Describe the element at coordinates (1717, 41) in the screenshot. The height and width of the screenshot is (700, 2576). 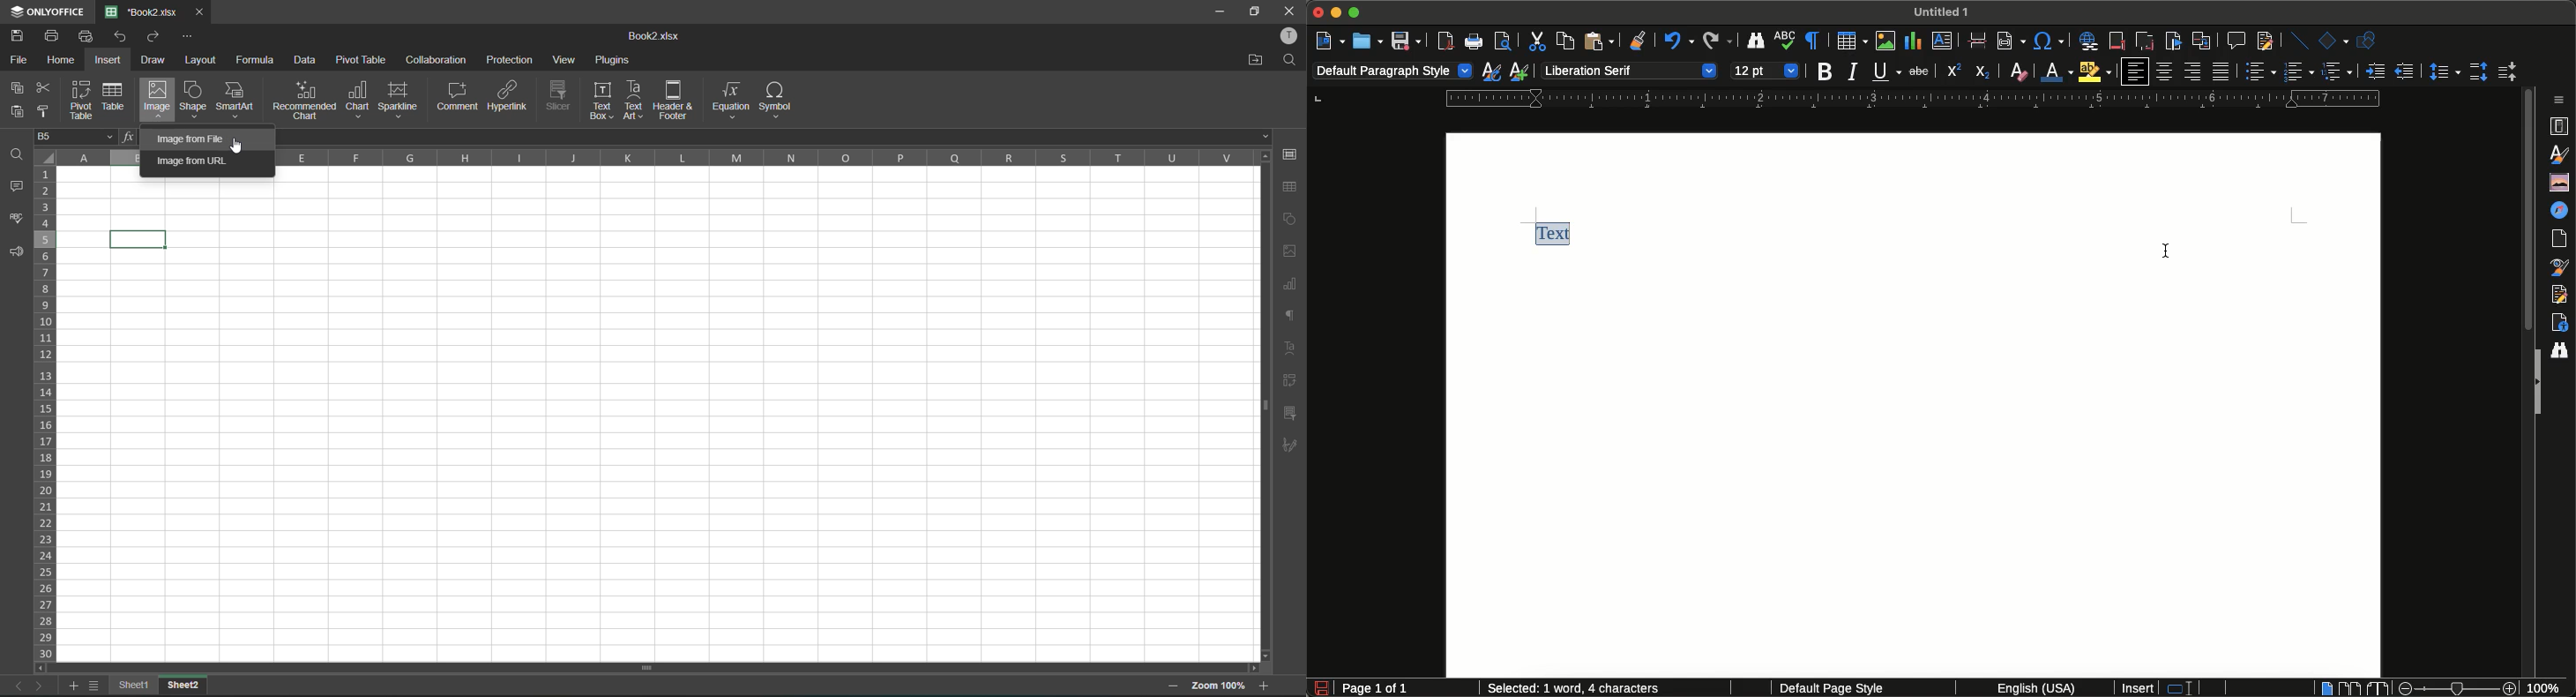
I see `Redo` at that location.